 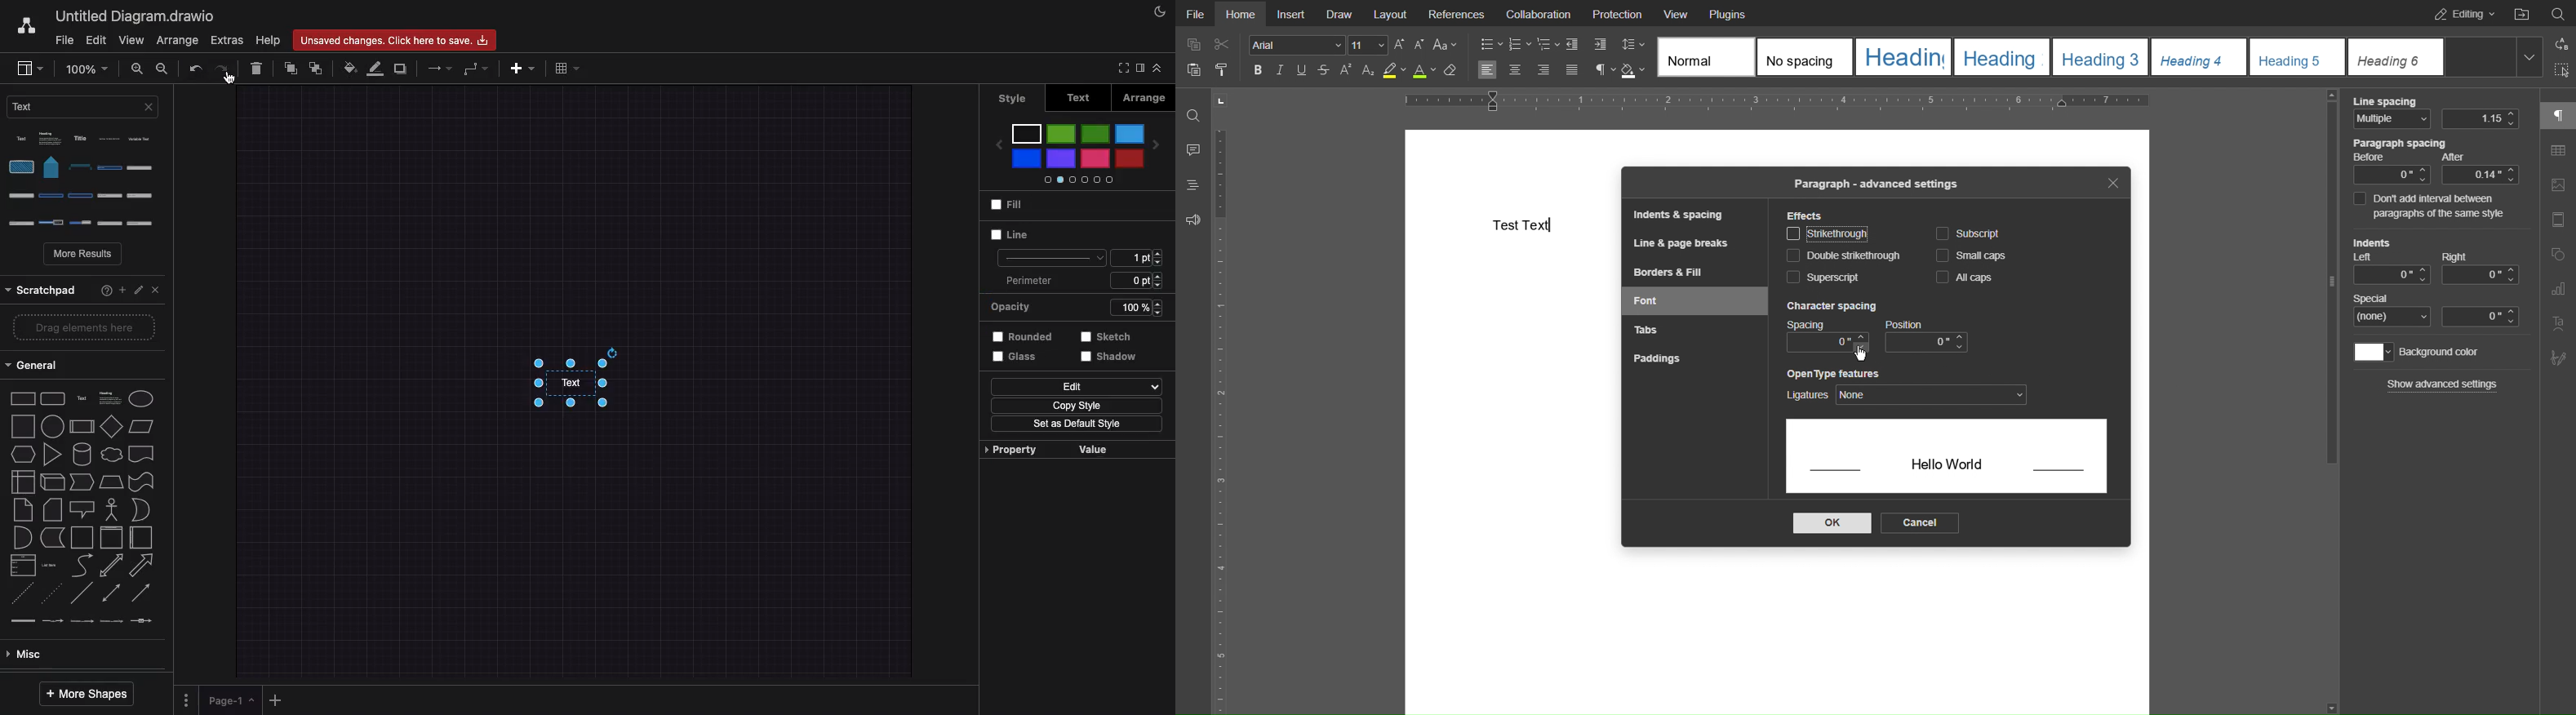 What do you see at coordinates (1947, 460) in the screenshot?
I see `Preview` at bounding box center [1947, 460].